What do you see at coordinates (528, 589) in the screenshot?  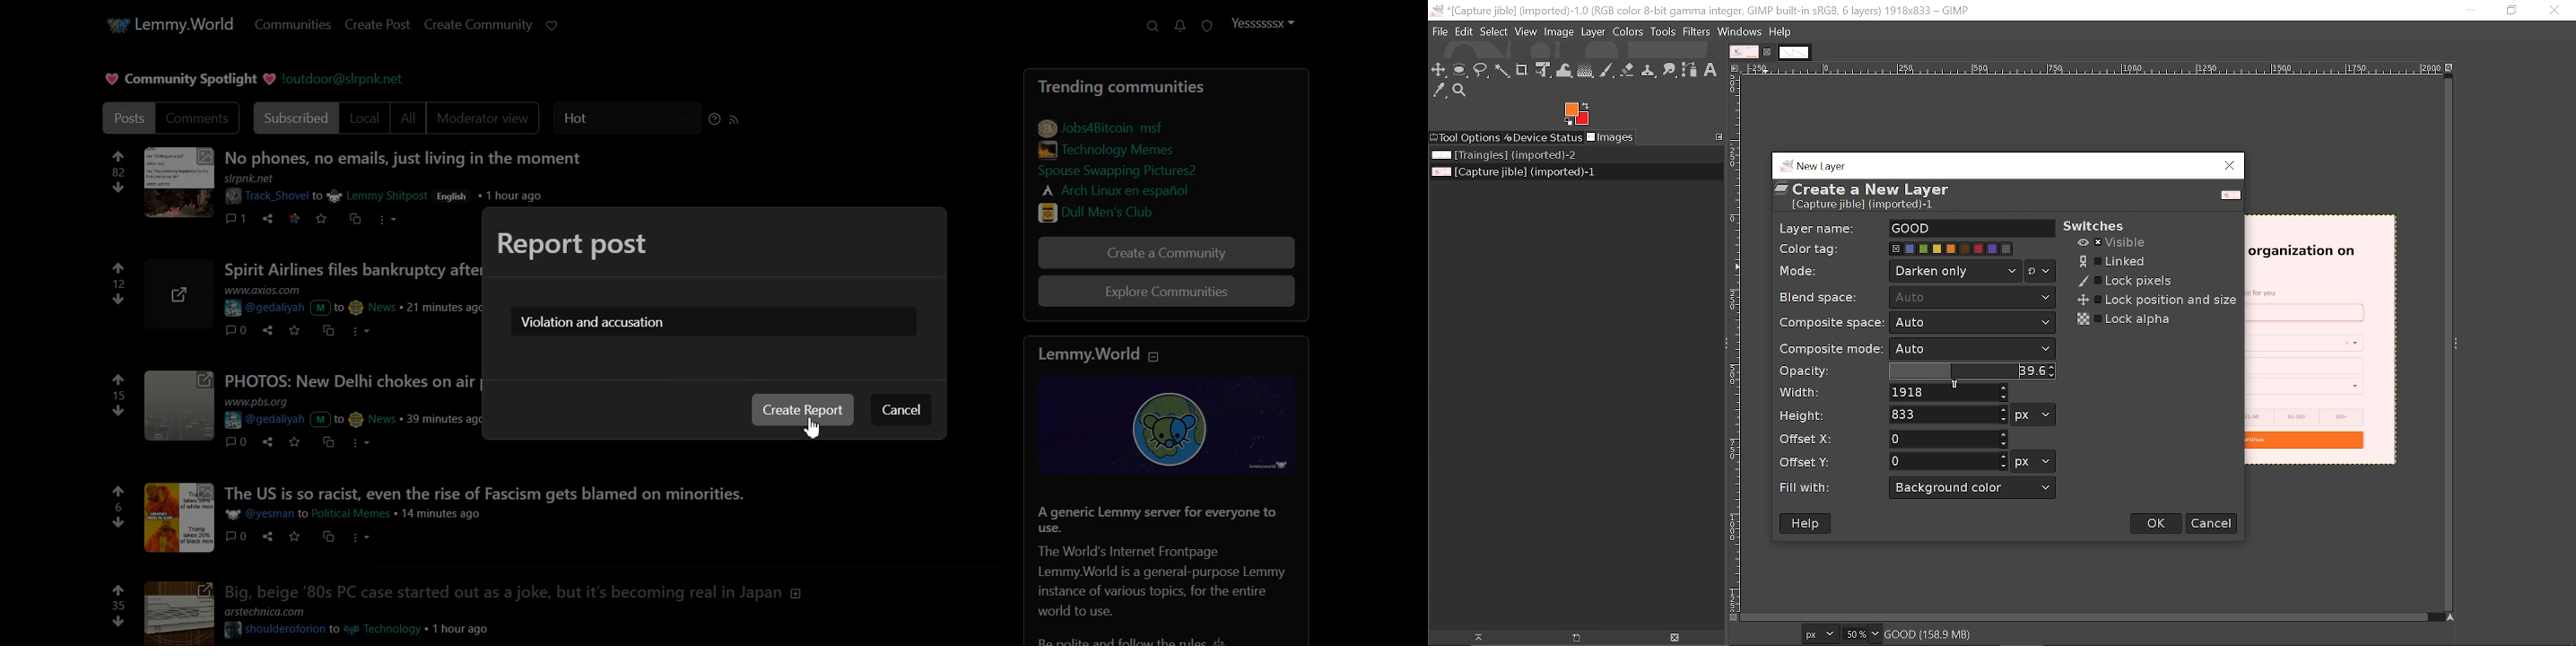 I see `post` at bounding box center [528, 589].